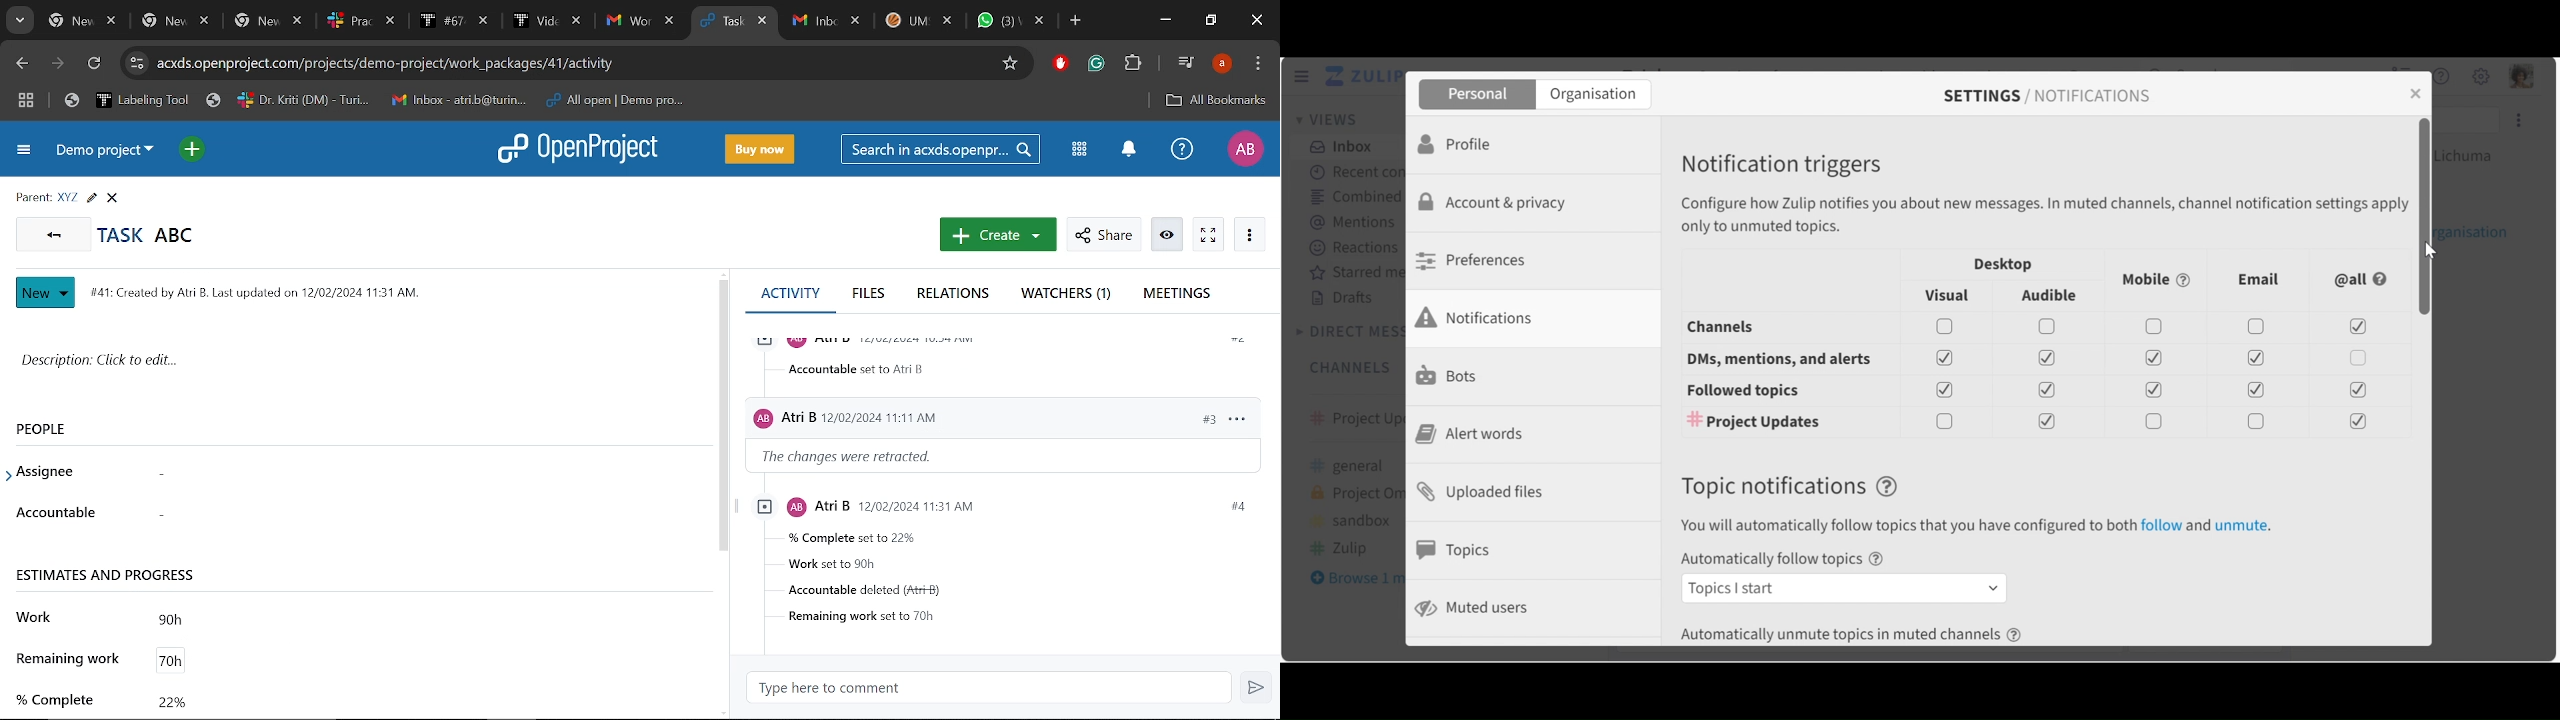 The width and height of the screenshot is (2576, 728). I want to click on Bots, so click(1450, 374).